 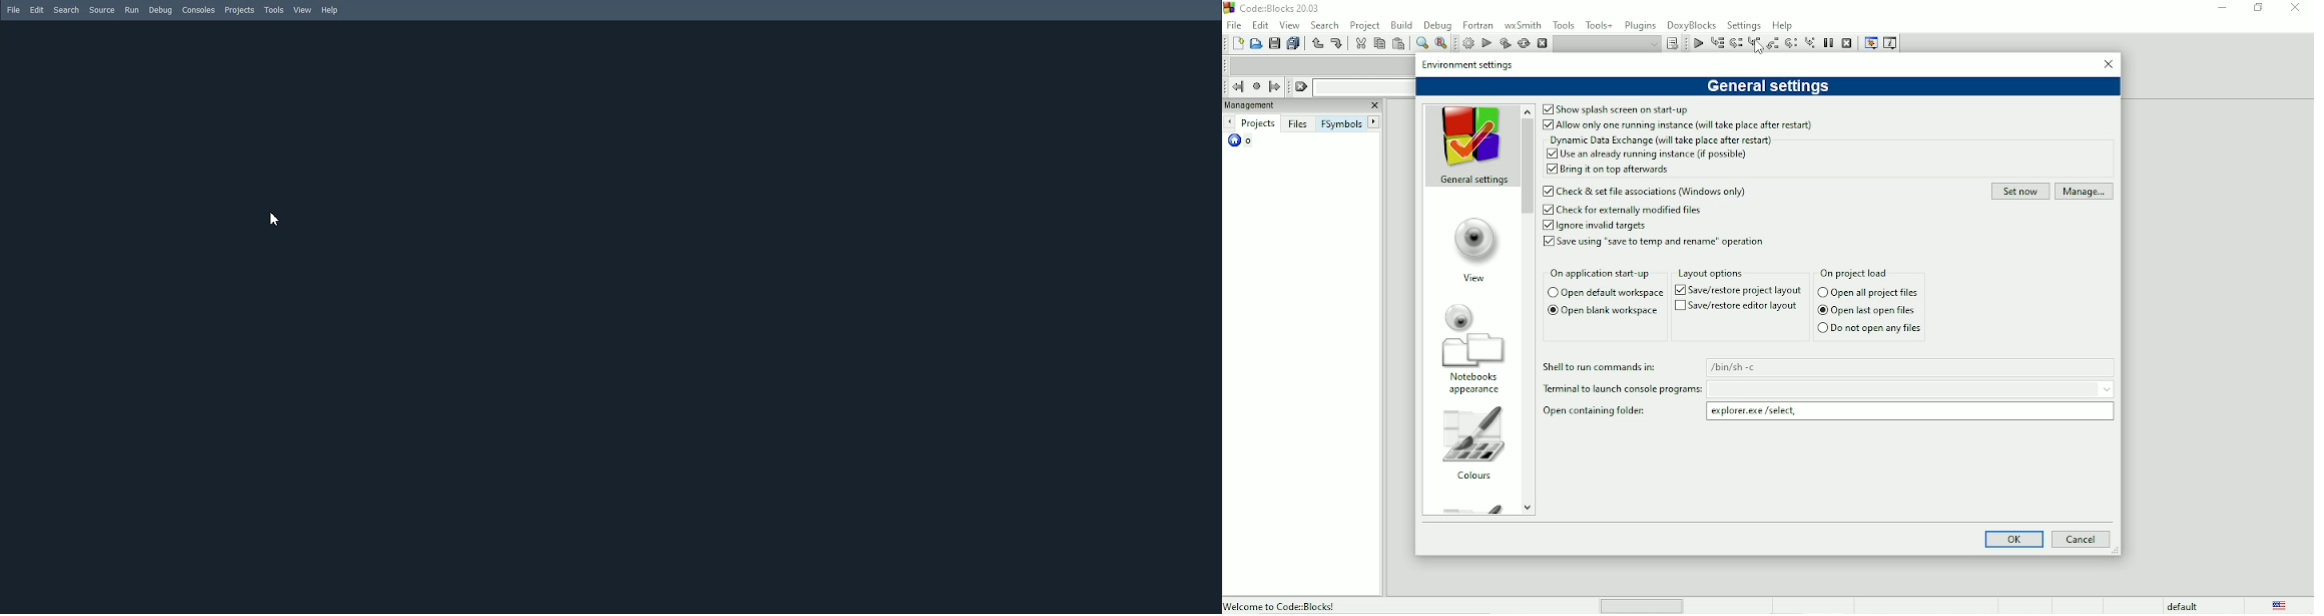 What do you see at coordinates (1474, 445) in the screenshot?
I see `Colours` at bounding box center [1474, 445].